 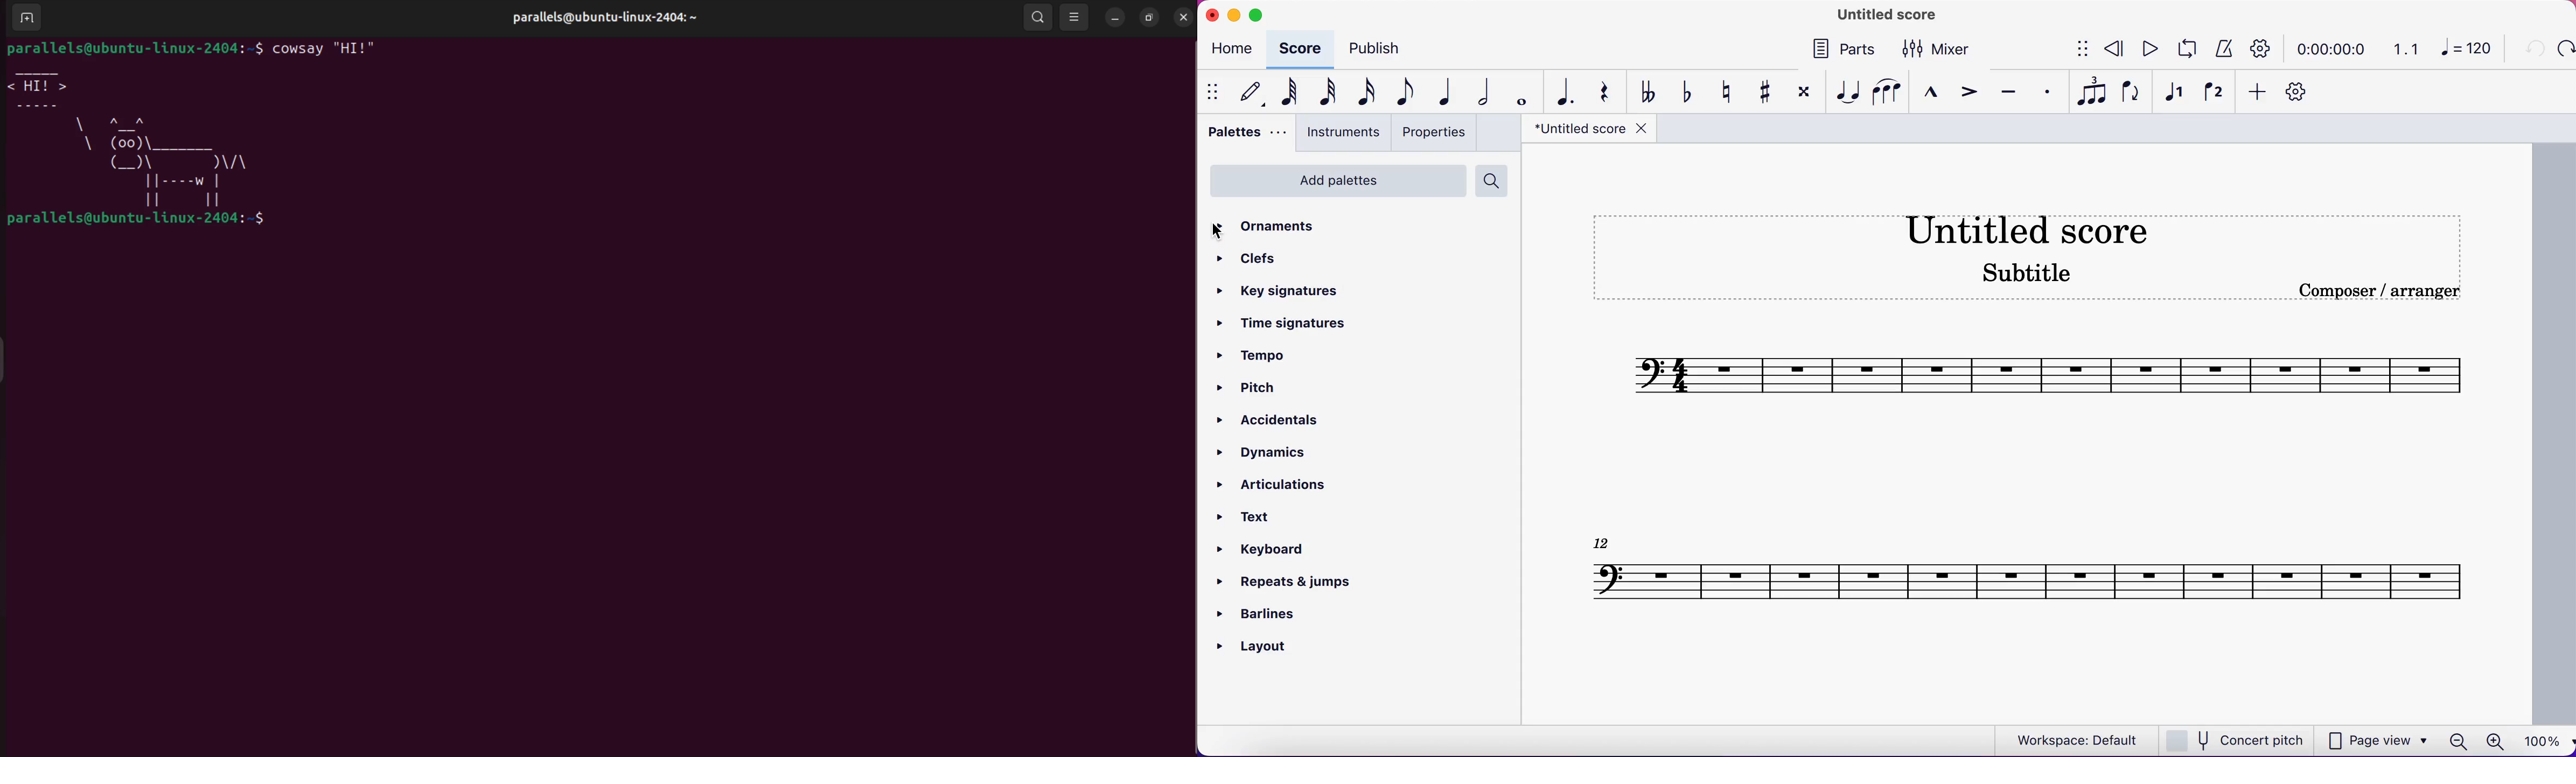 What do you see at coordinates (1283, 324) in the screenshot?
I see `time signatures` at bounding box center [1283, 324].